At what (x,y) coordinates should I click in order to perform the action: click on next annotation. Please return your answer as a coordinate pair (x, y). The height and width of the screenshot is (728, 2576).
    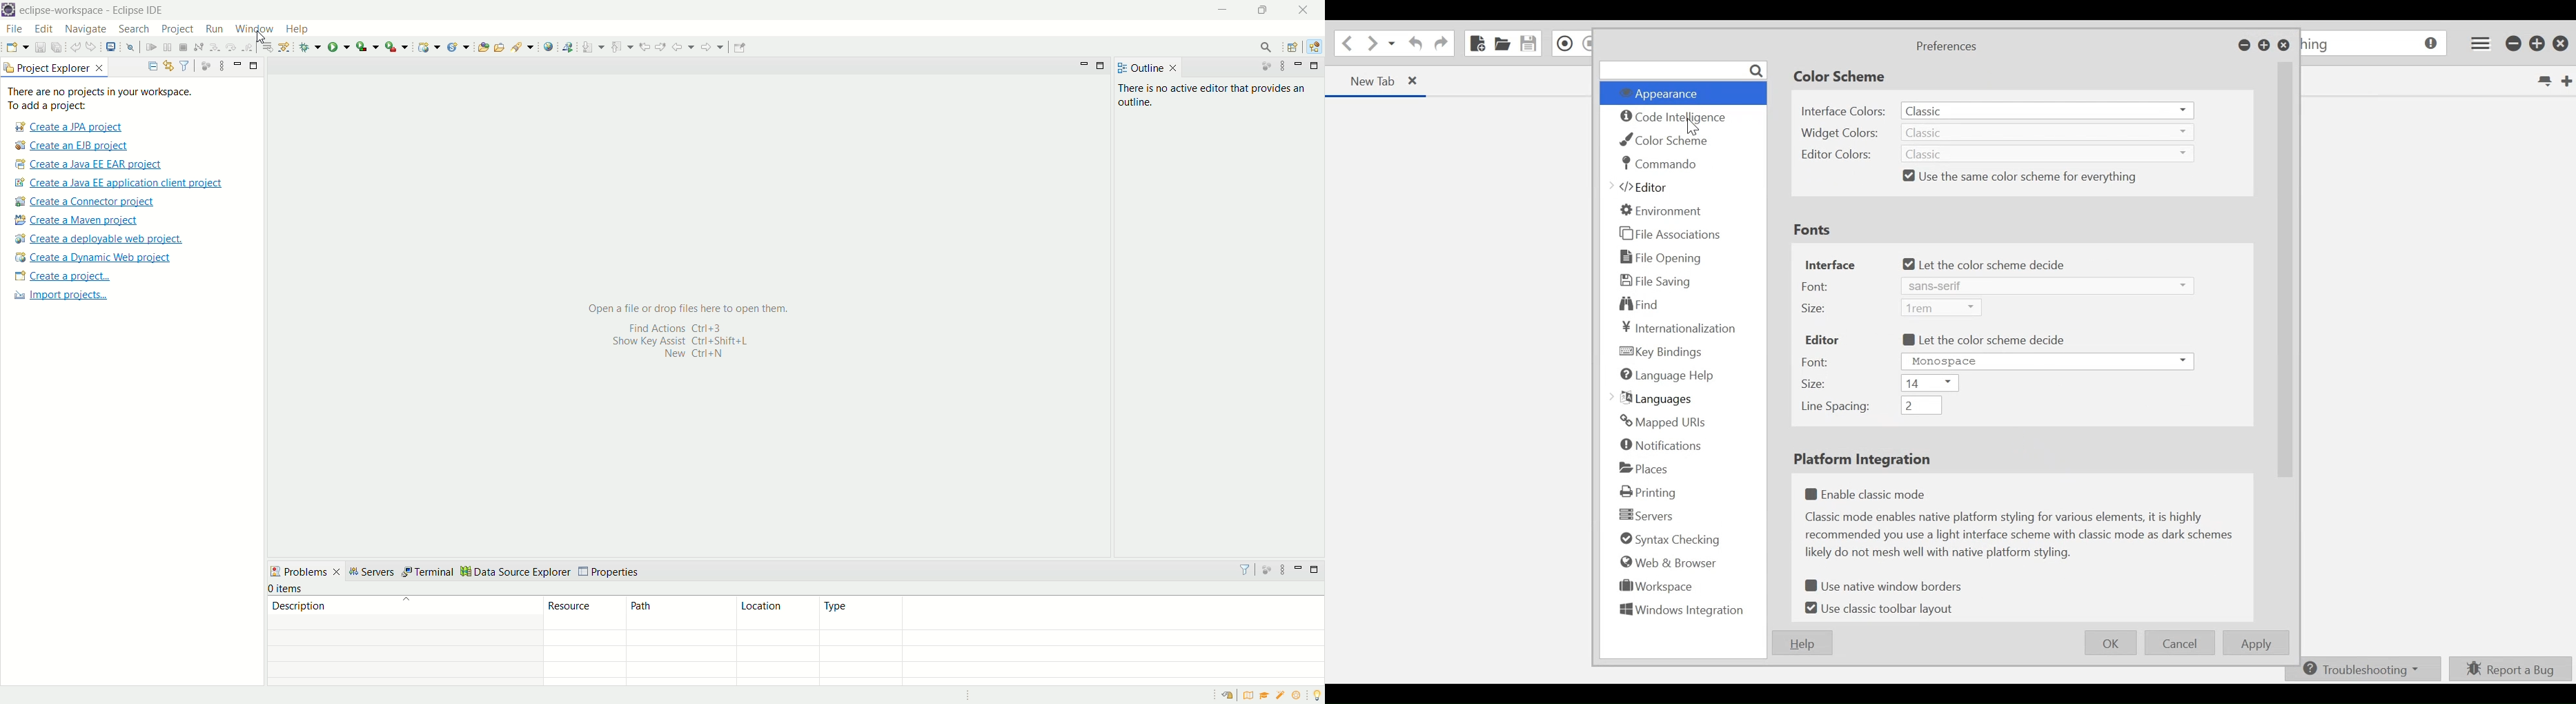
    Looking at the image, I should click on (593, 46).